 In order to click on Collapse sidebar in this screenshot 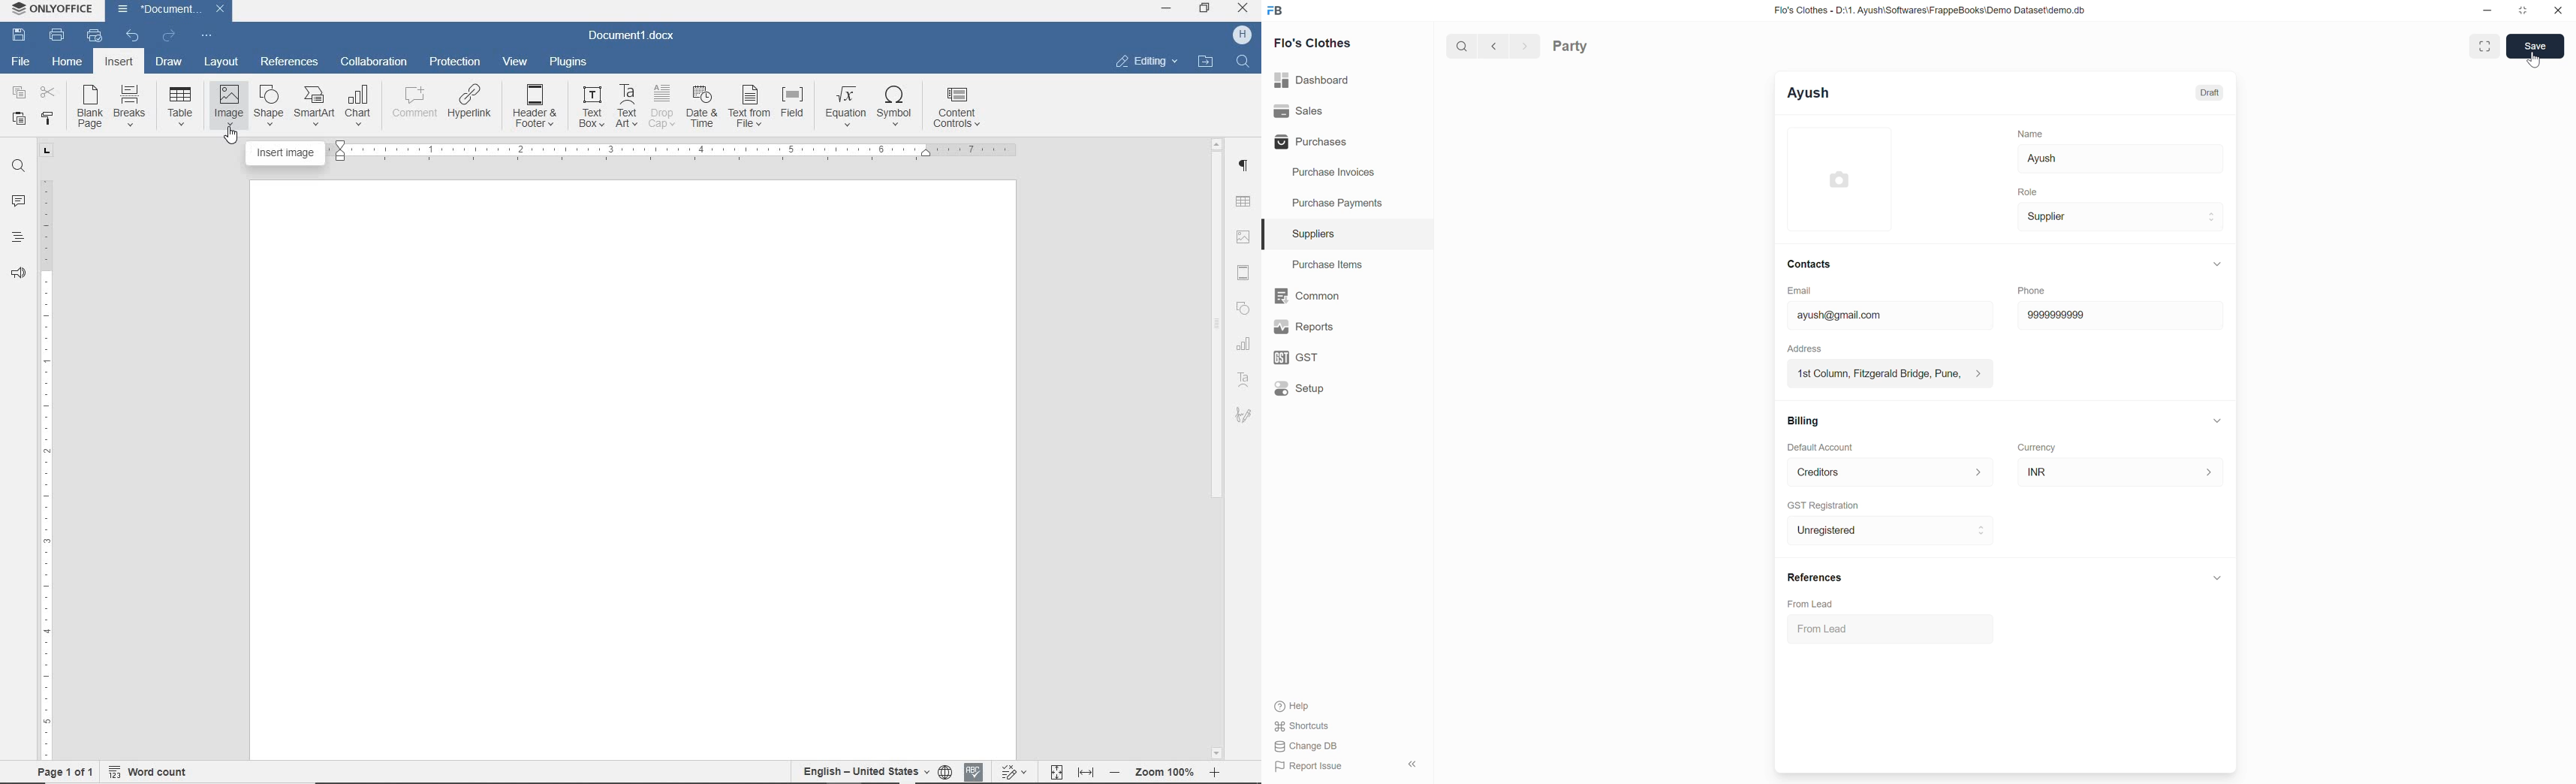, I will do `click(1412, 764)`.